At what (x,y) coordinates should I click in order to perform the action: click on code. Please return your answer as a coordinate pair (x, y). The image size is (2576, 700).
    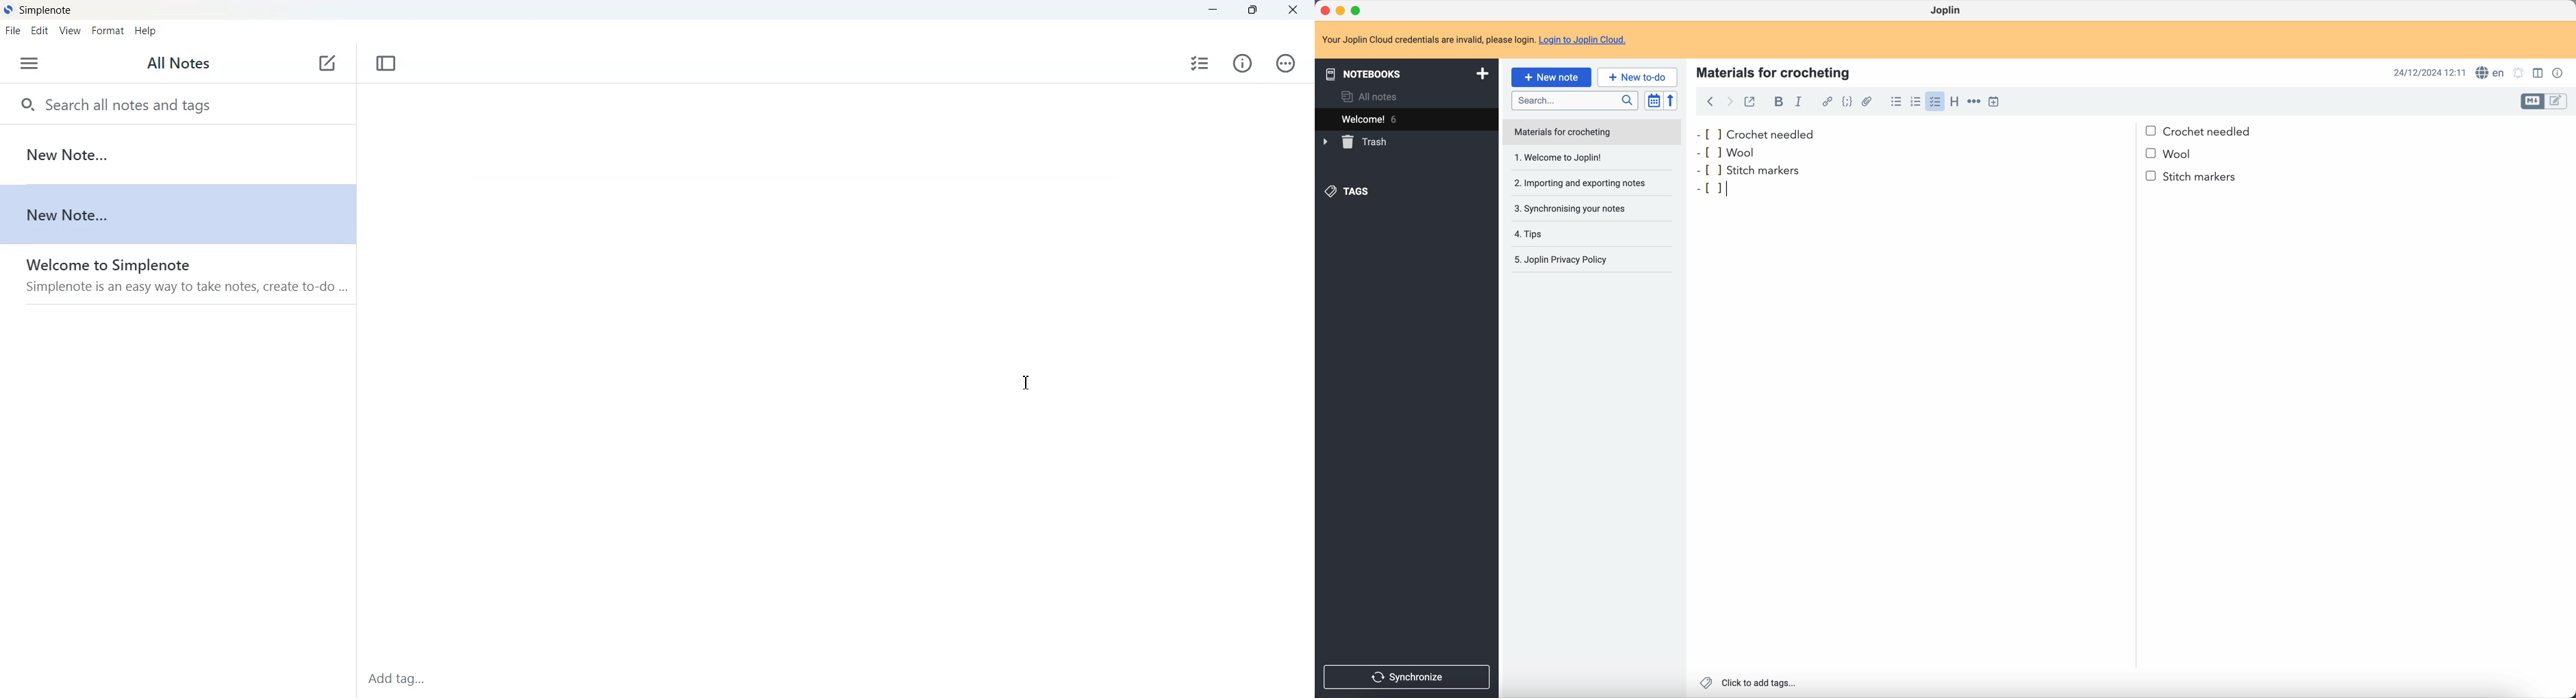
    Looking at the image, I should click on (1849, 102).